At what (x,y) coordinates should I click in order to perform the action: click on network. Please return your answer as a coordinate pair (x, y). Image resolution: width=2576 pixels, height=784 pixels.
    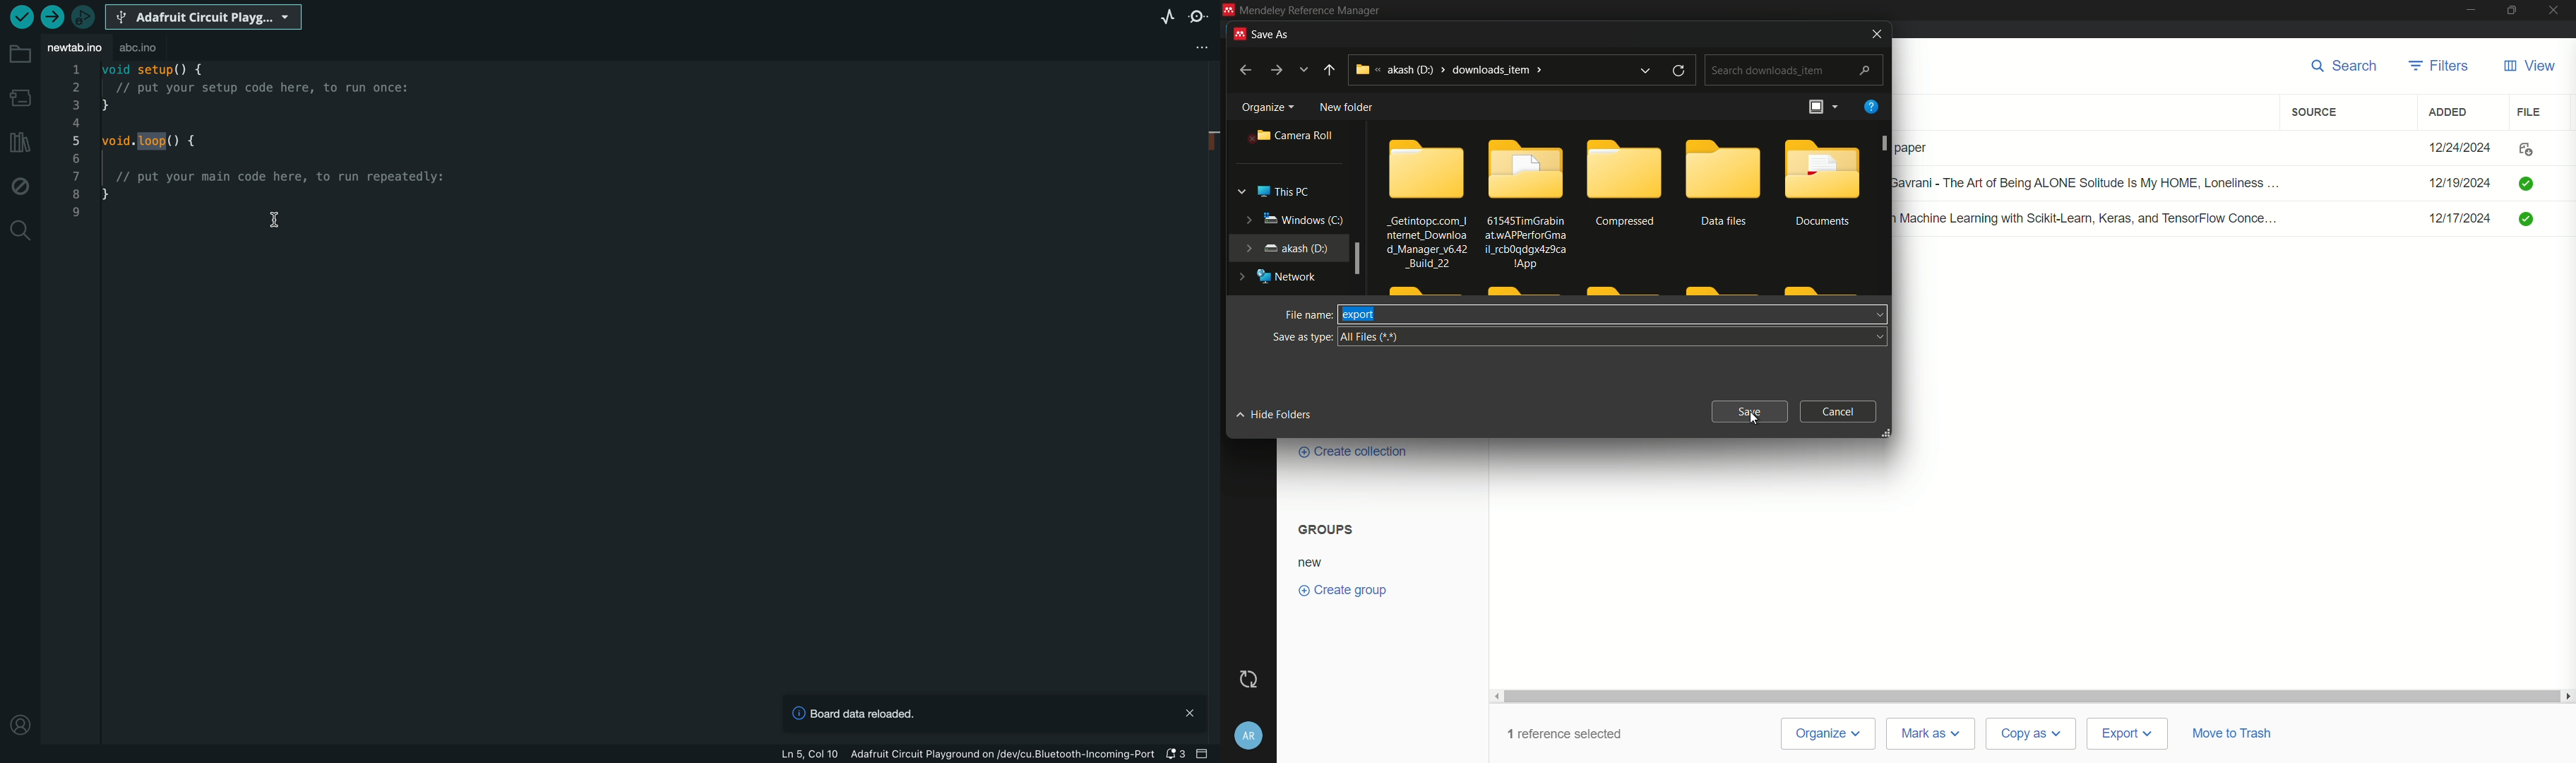
    Looking at the image, I should click on (1275, 278).